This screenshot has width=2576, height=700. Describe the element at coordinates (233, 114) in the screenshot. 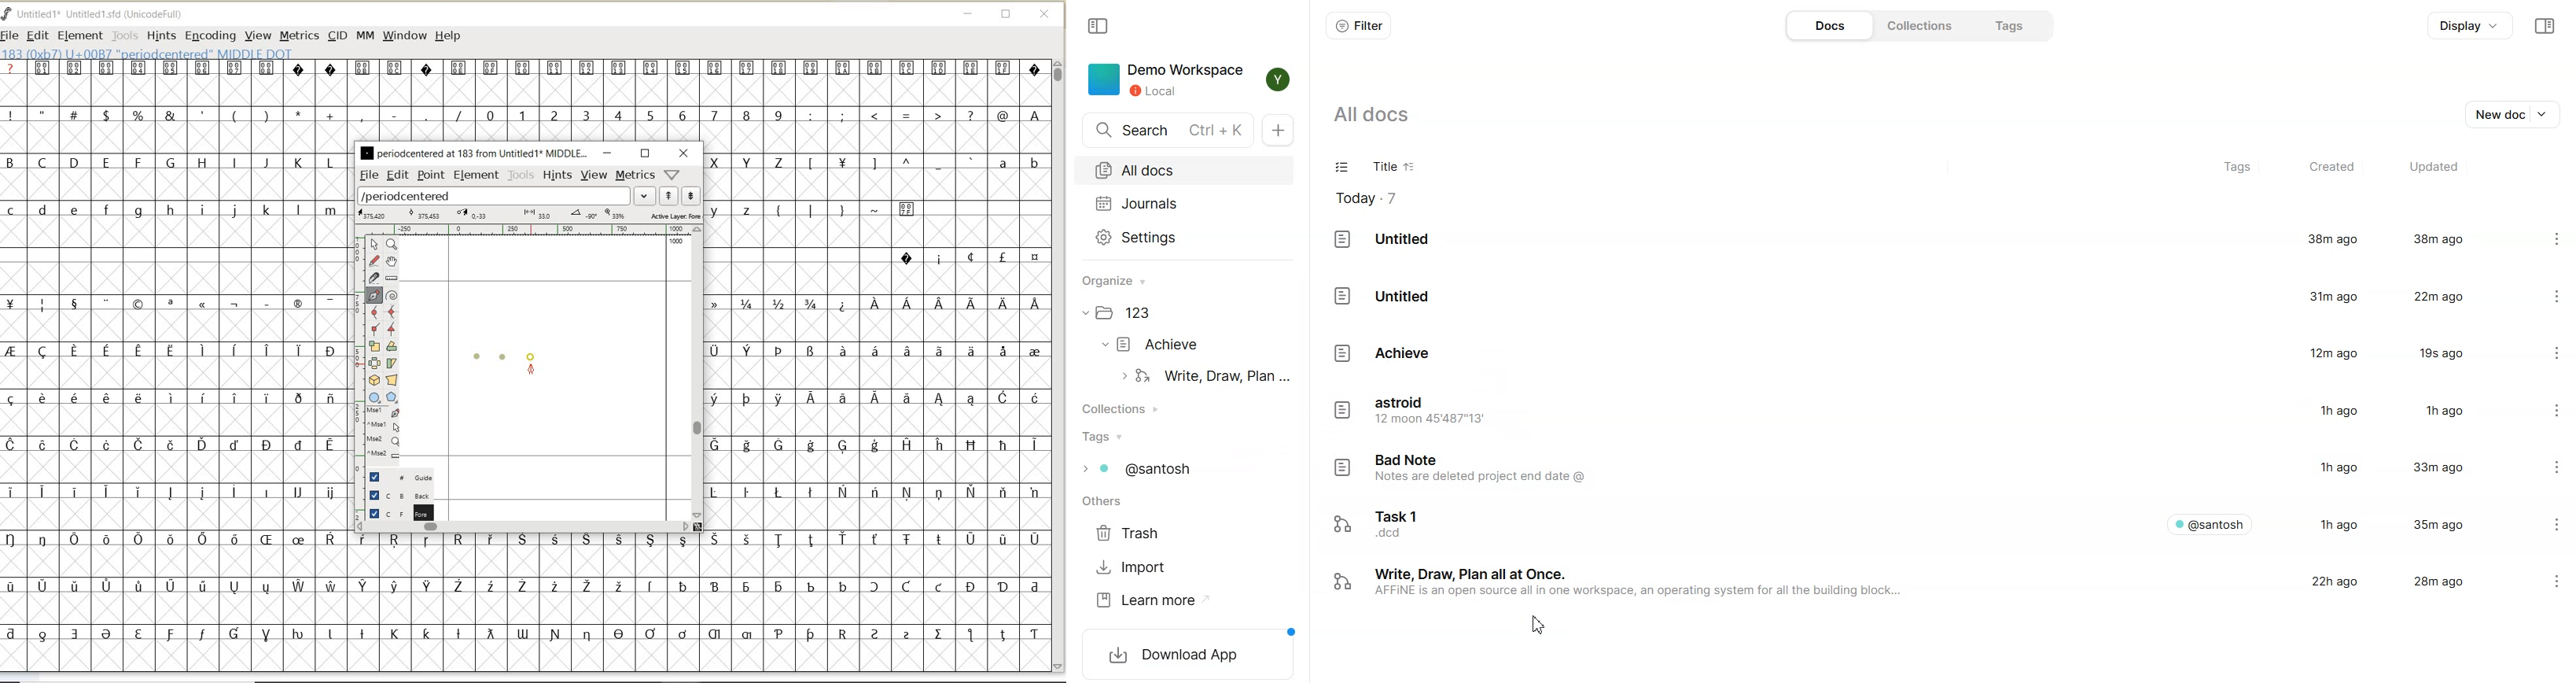

I see `special characters` at that location.